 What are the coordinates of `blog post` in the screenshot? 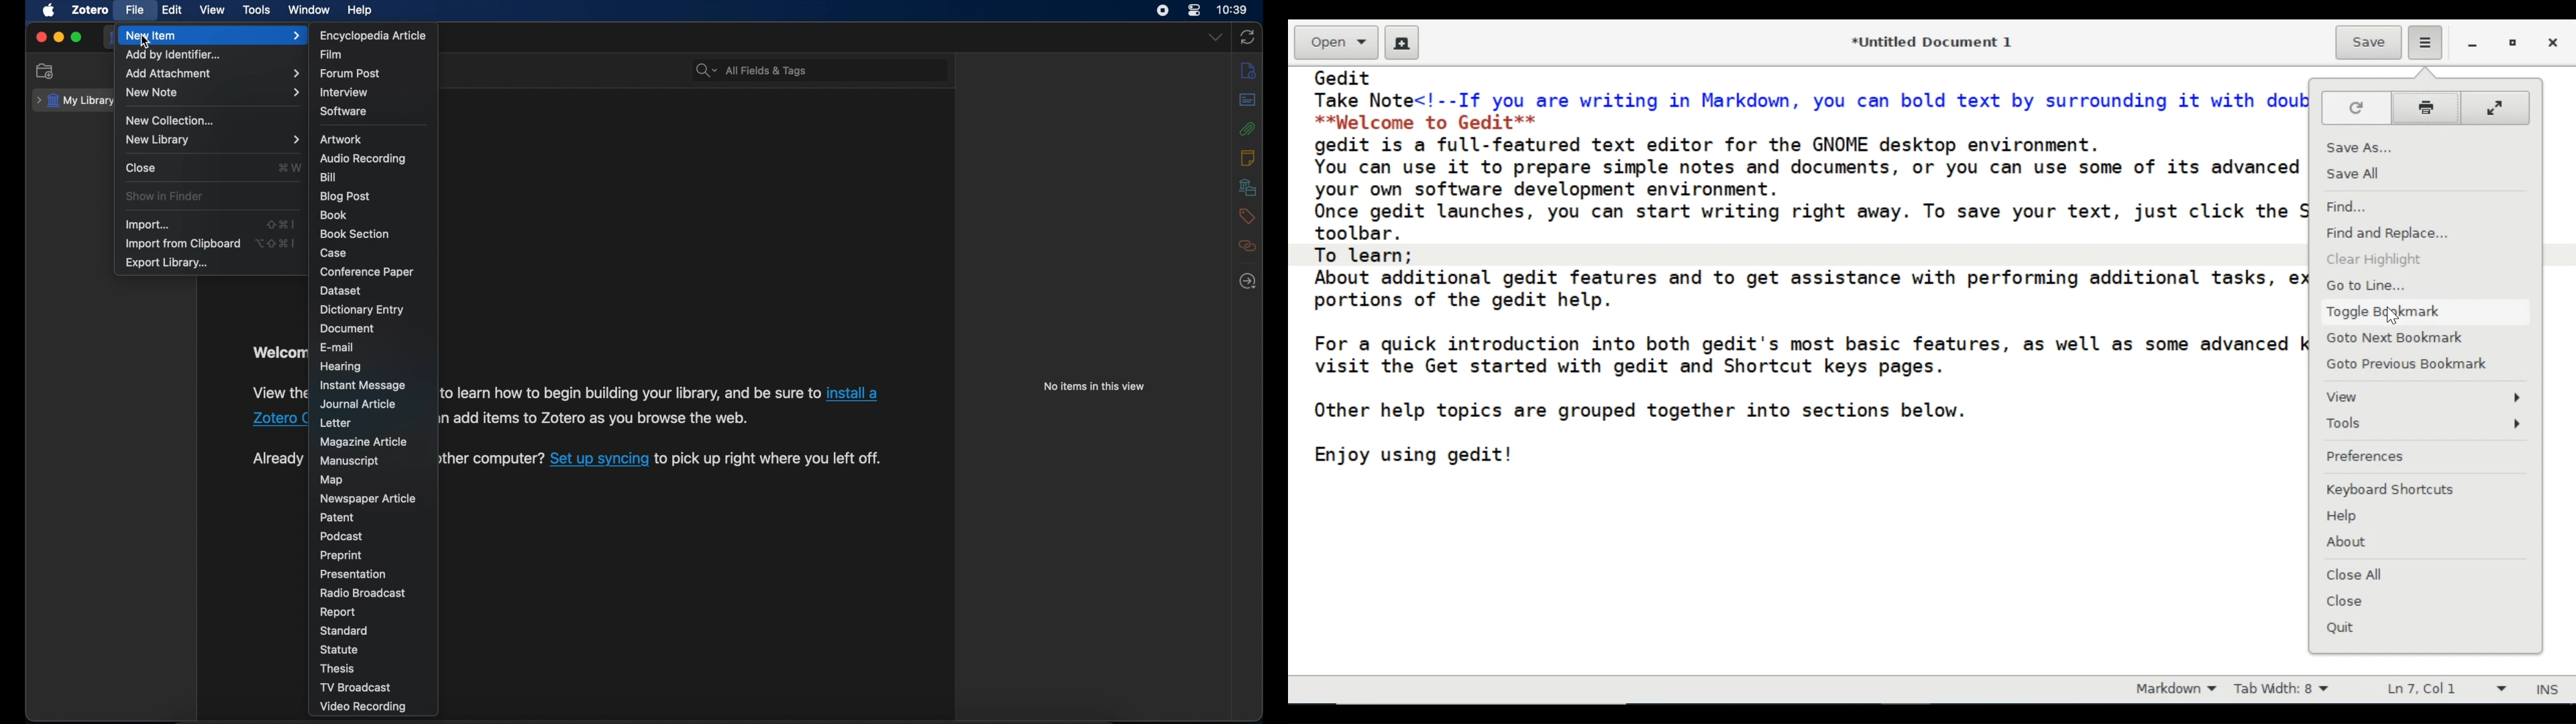 It's located at (347, 196).